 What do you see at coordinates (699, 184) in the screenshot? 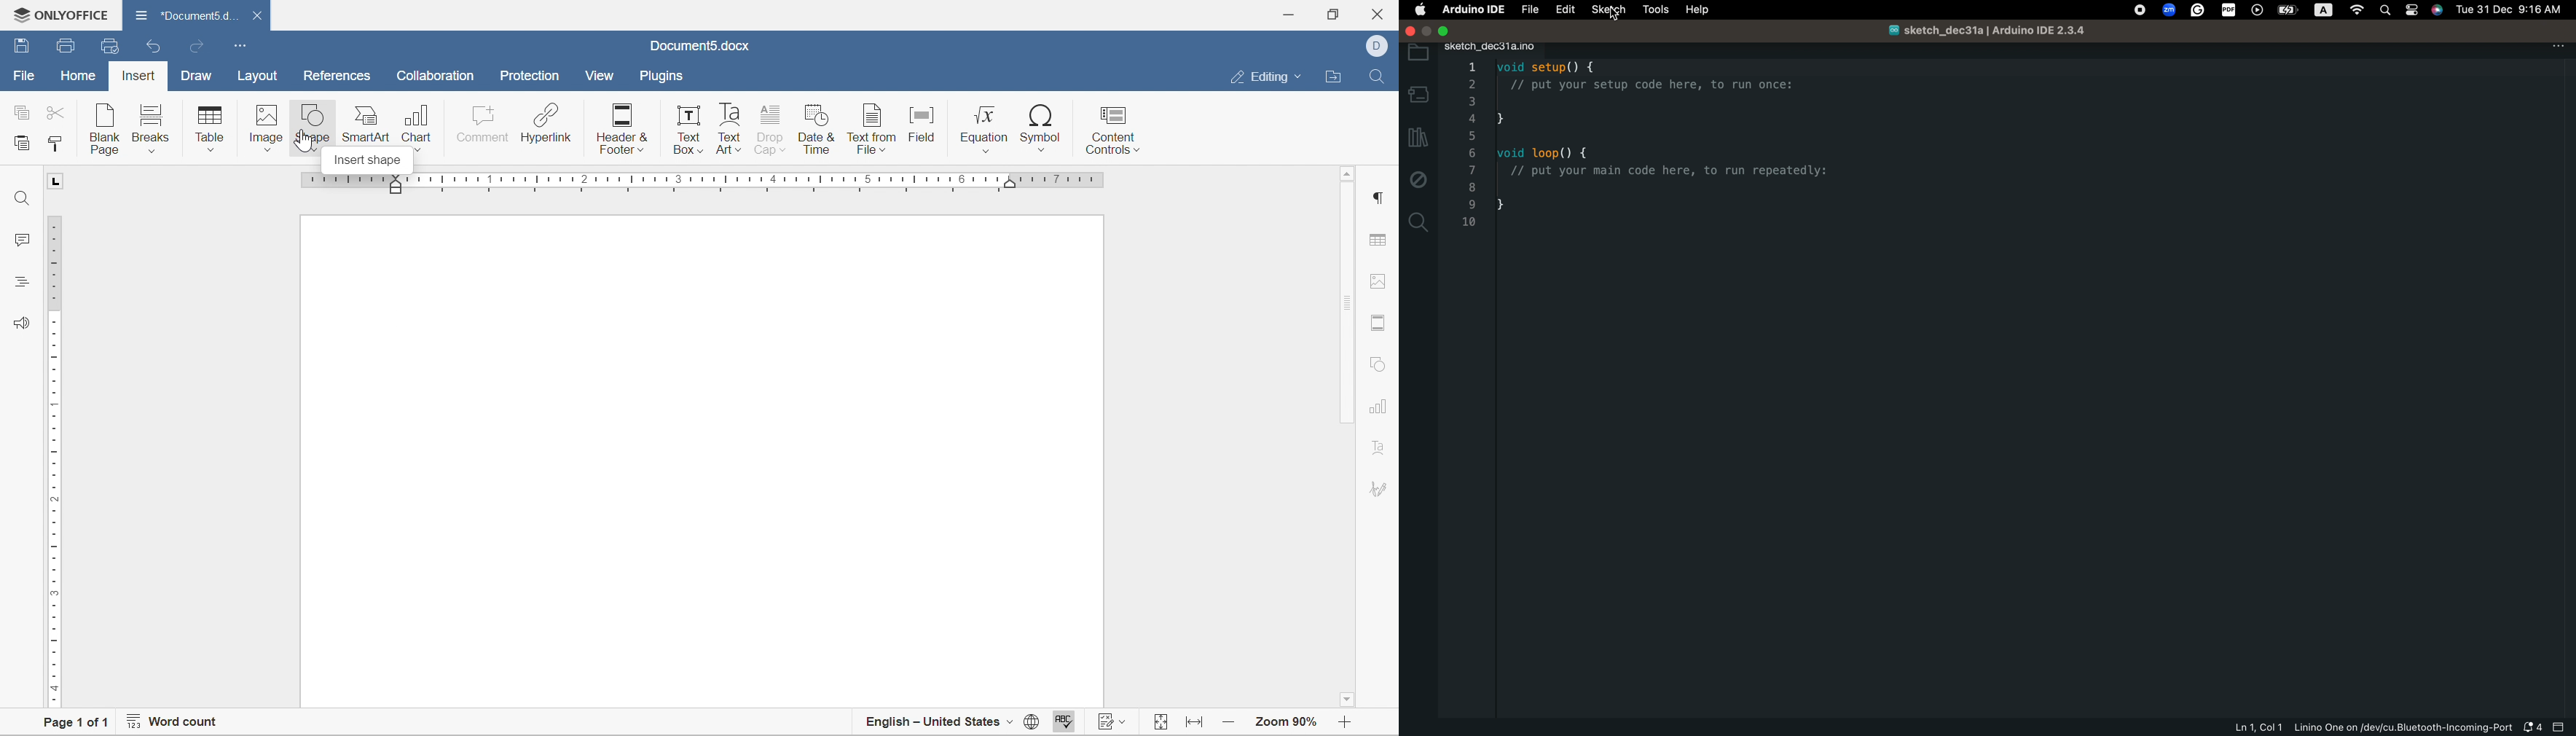
I see `ruler` at bounding box center [699, 184].